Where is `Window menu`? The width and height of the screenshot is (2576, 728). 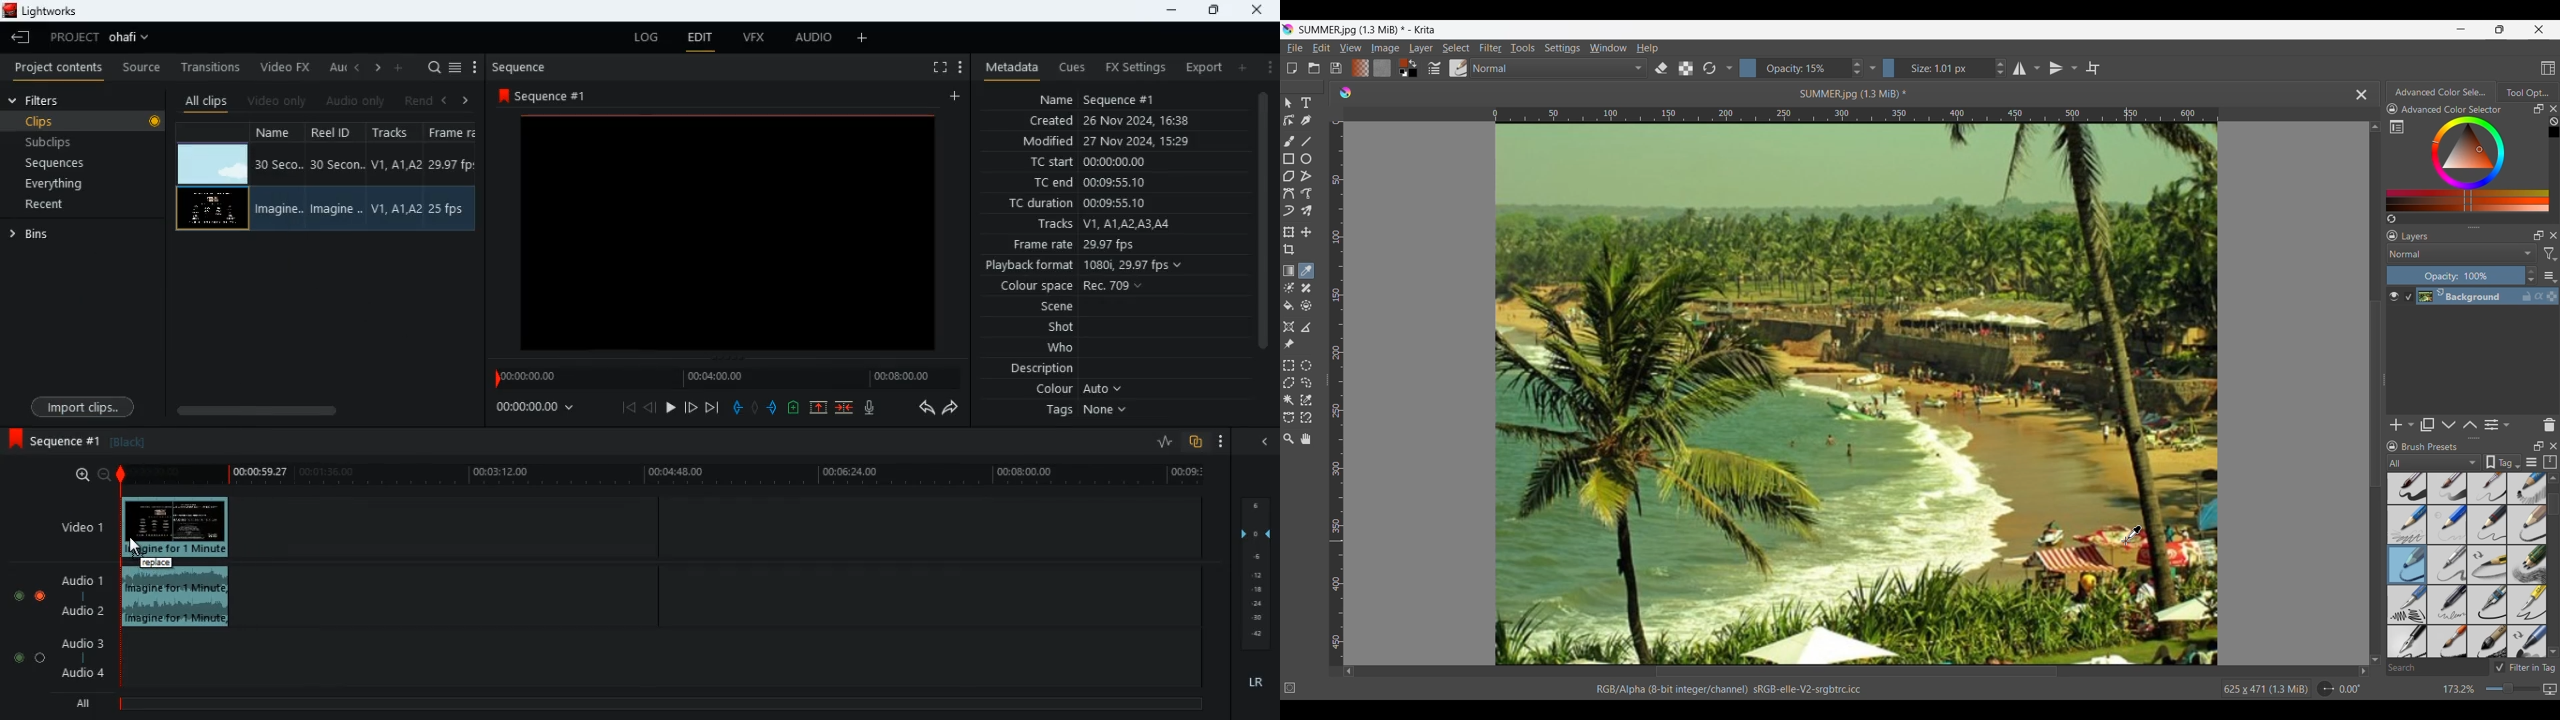 Window menu is located at coordinates (1607, 47).